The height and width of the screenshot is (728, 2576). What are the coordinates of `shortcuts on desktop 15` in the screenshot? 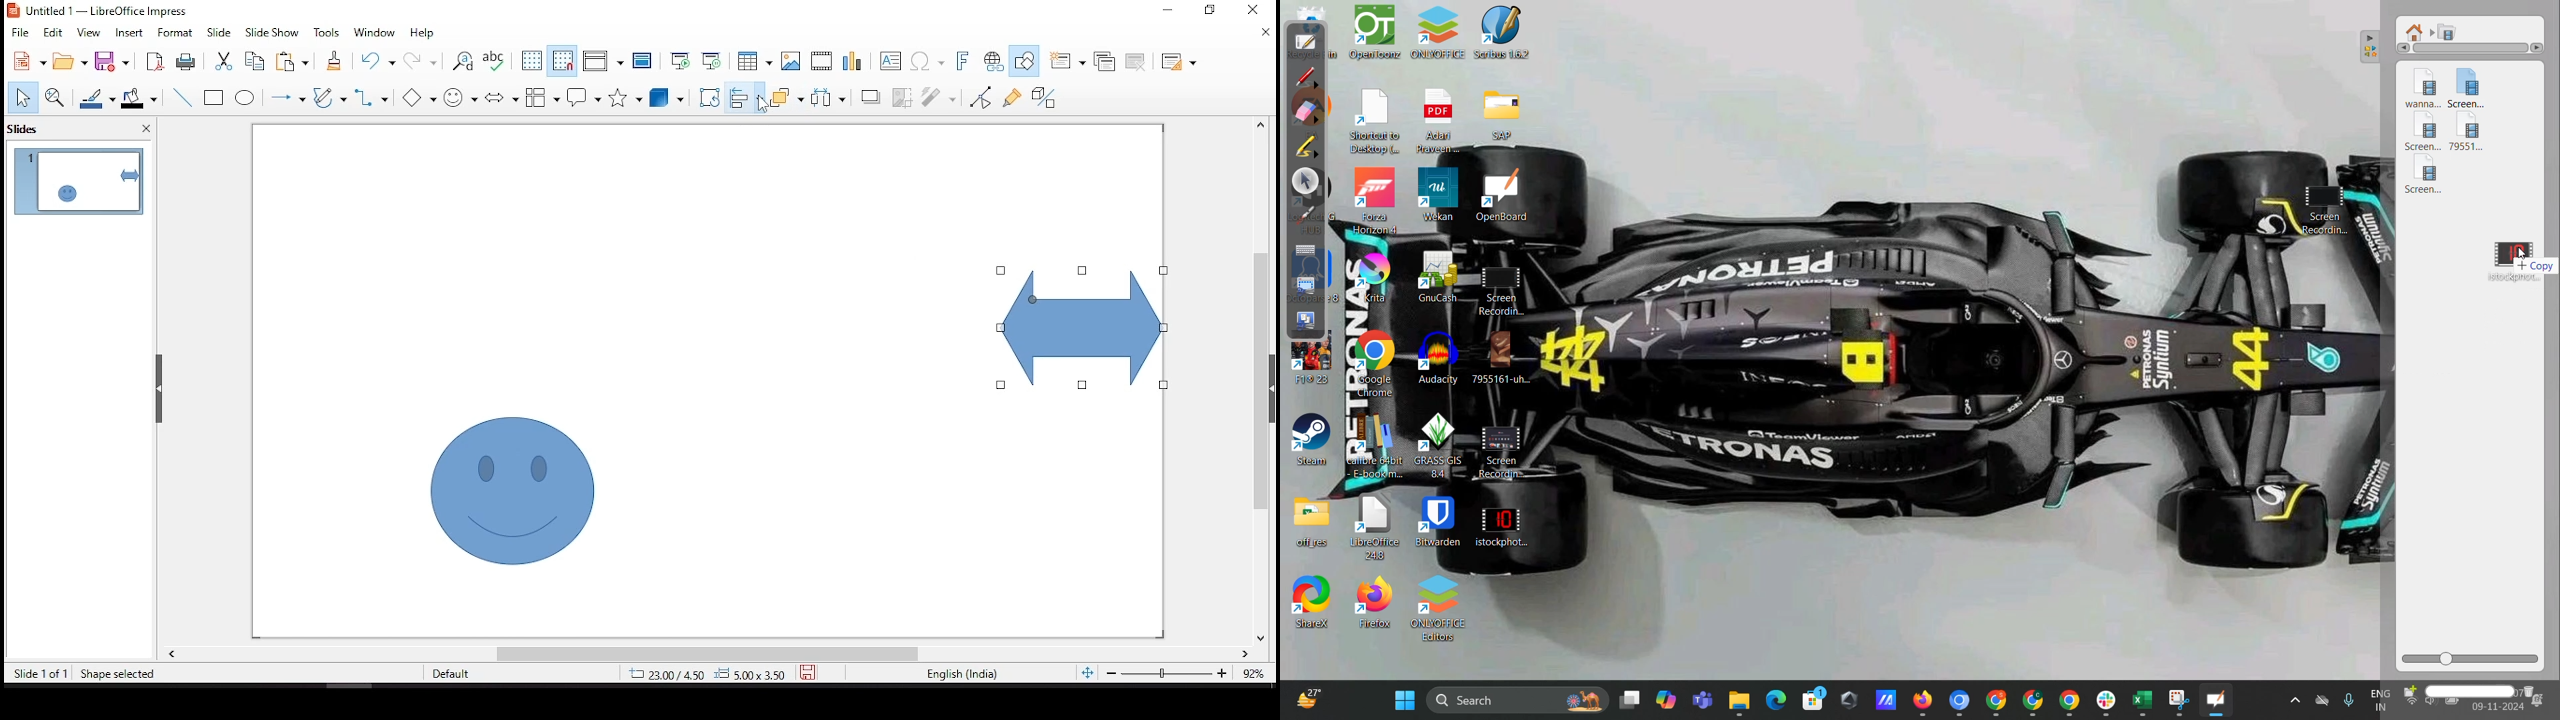 It's located at (1311, 366).